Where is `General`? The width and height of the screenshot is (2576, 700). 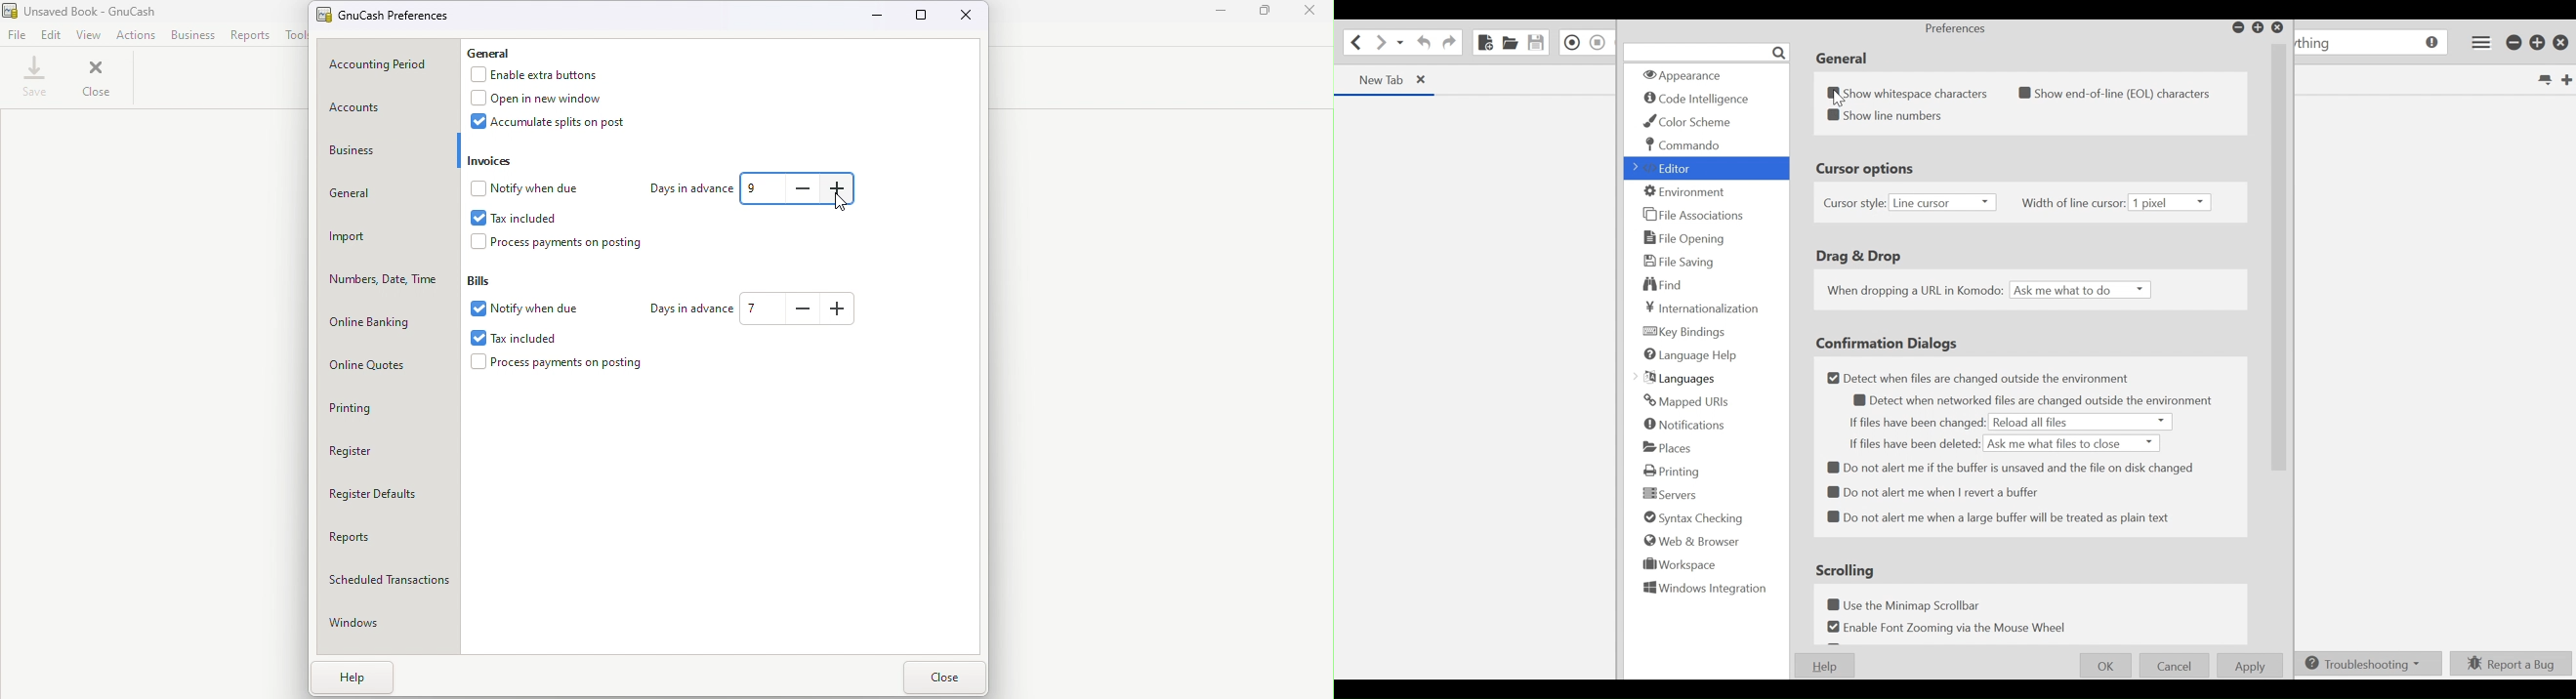 General is located at coordinates (1842, 56).